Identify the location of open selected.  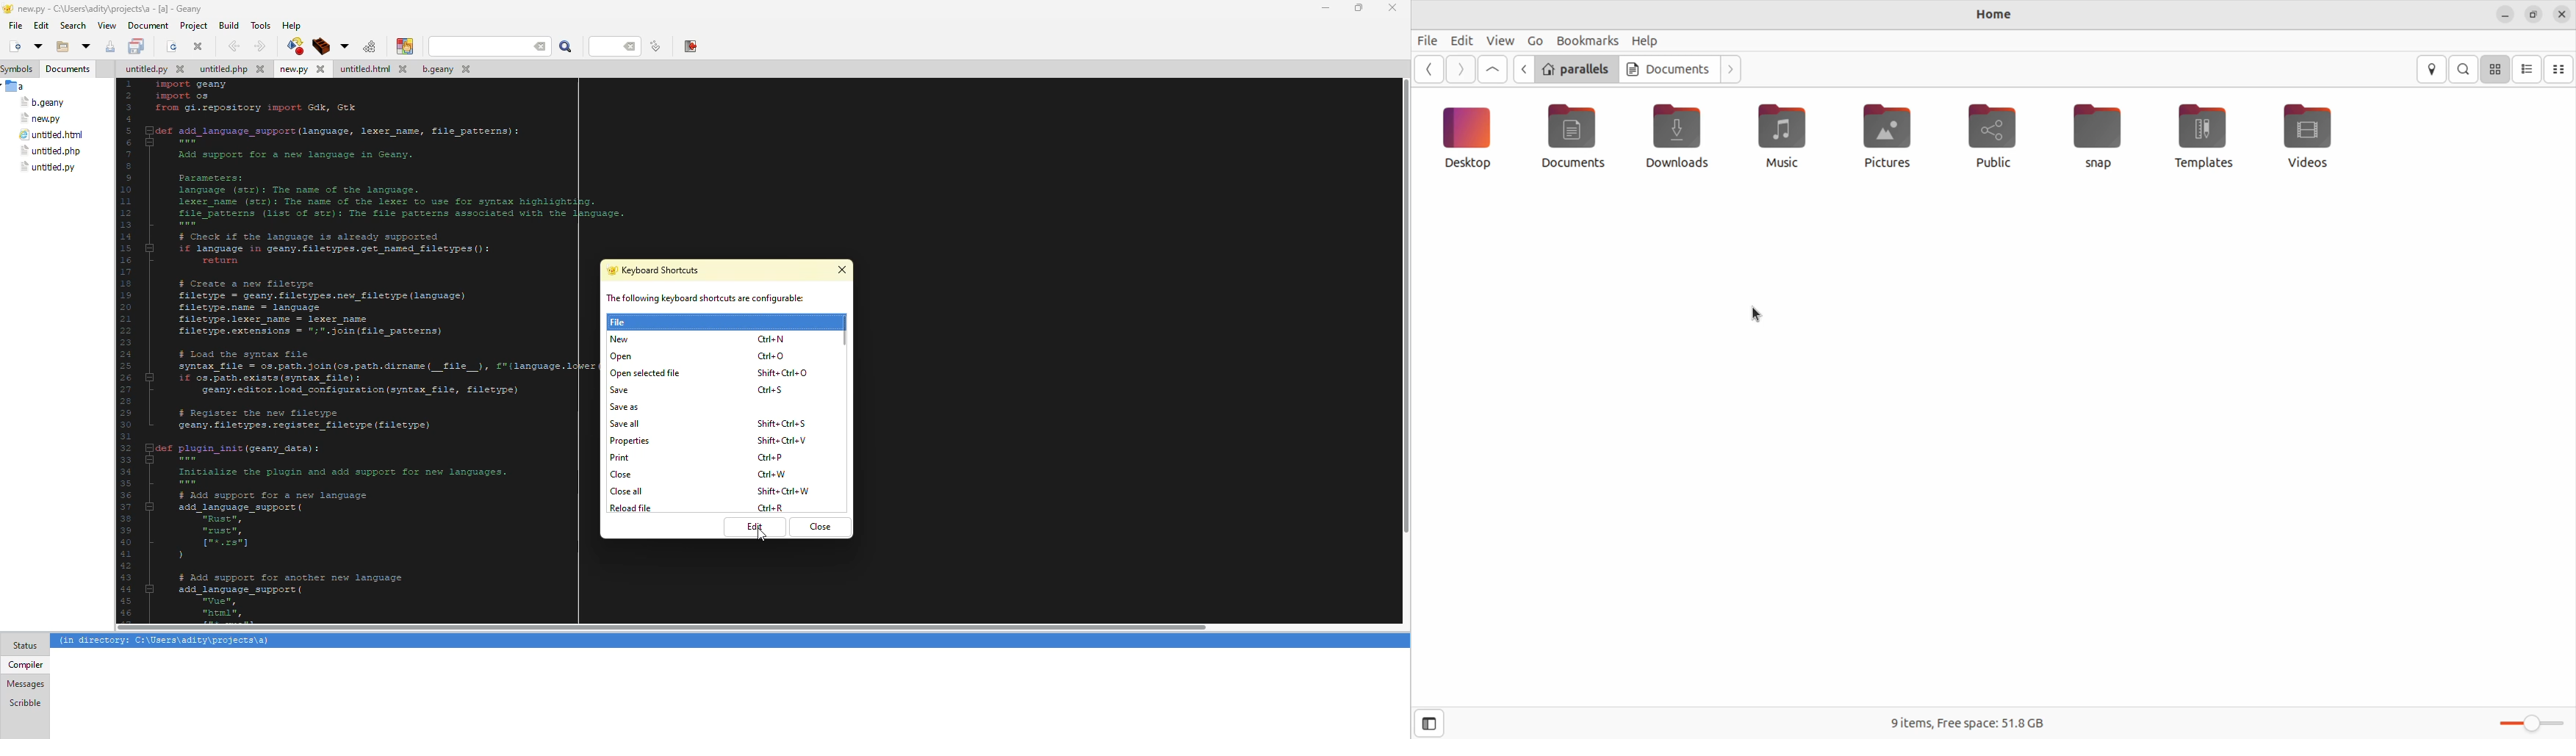
(651, 372).